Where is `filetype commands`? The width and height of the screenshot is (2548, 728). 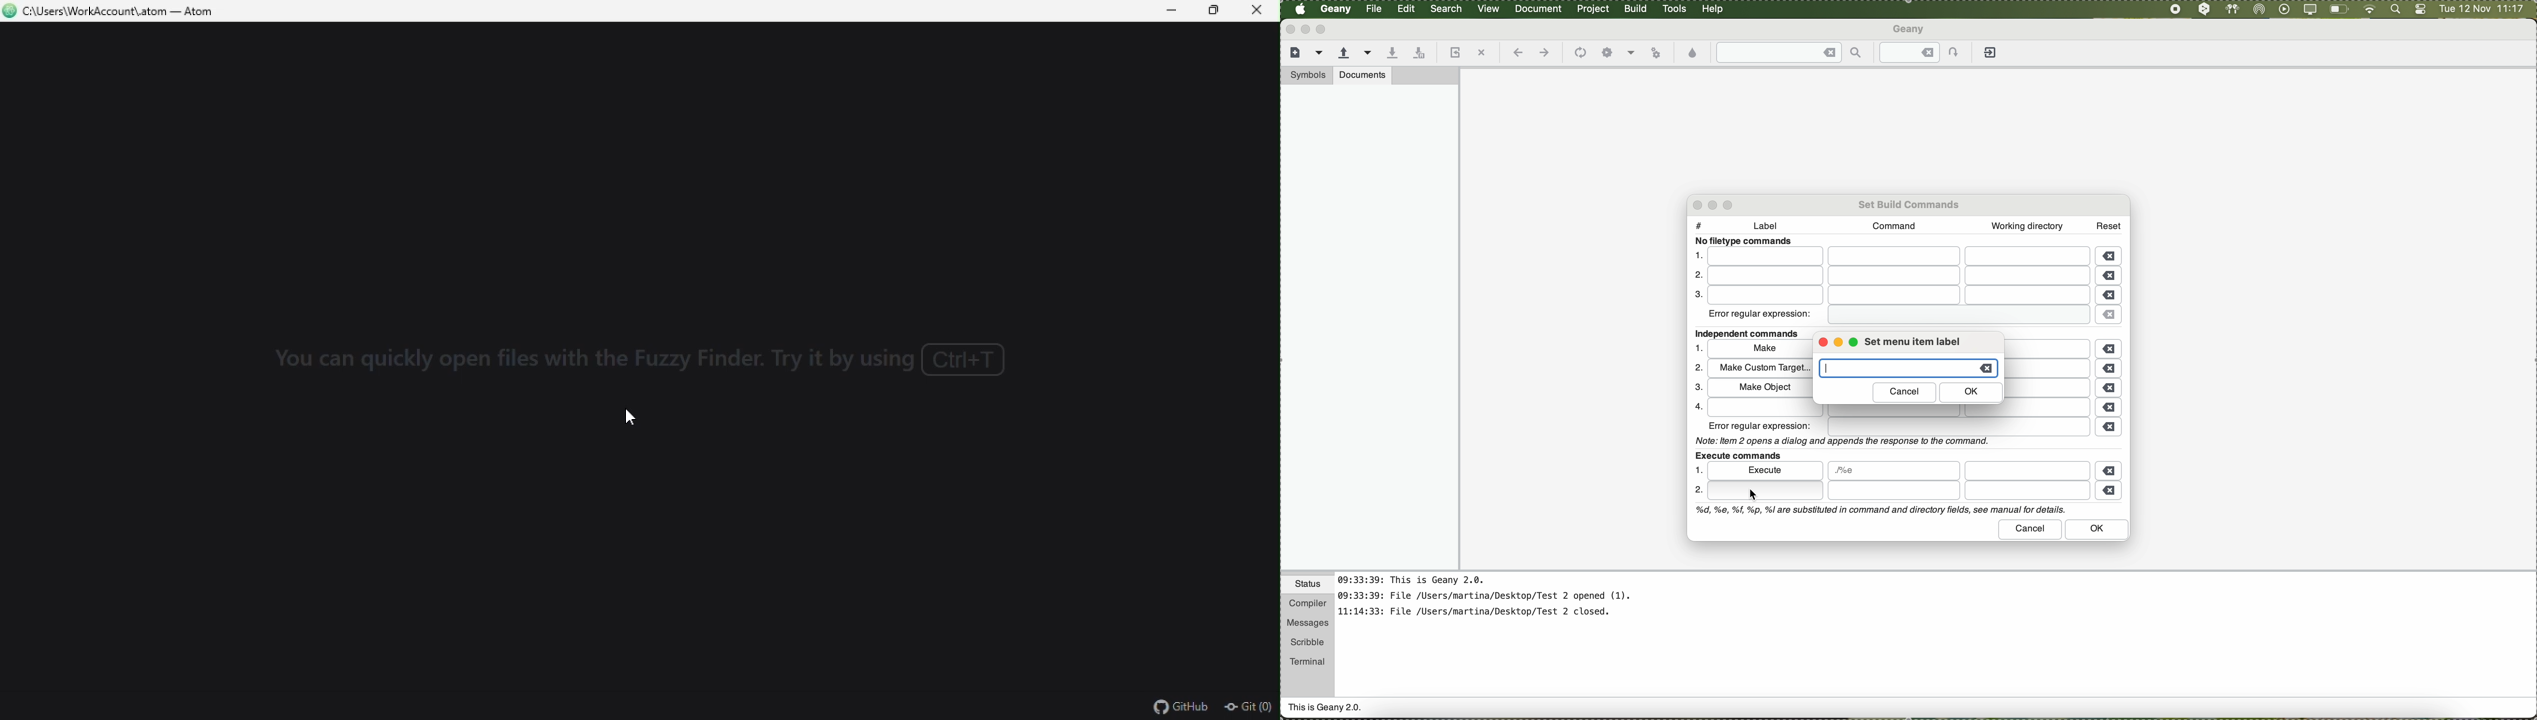
filetype commands is located at coordinates (1747, 241).